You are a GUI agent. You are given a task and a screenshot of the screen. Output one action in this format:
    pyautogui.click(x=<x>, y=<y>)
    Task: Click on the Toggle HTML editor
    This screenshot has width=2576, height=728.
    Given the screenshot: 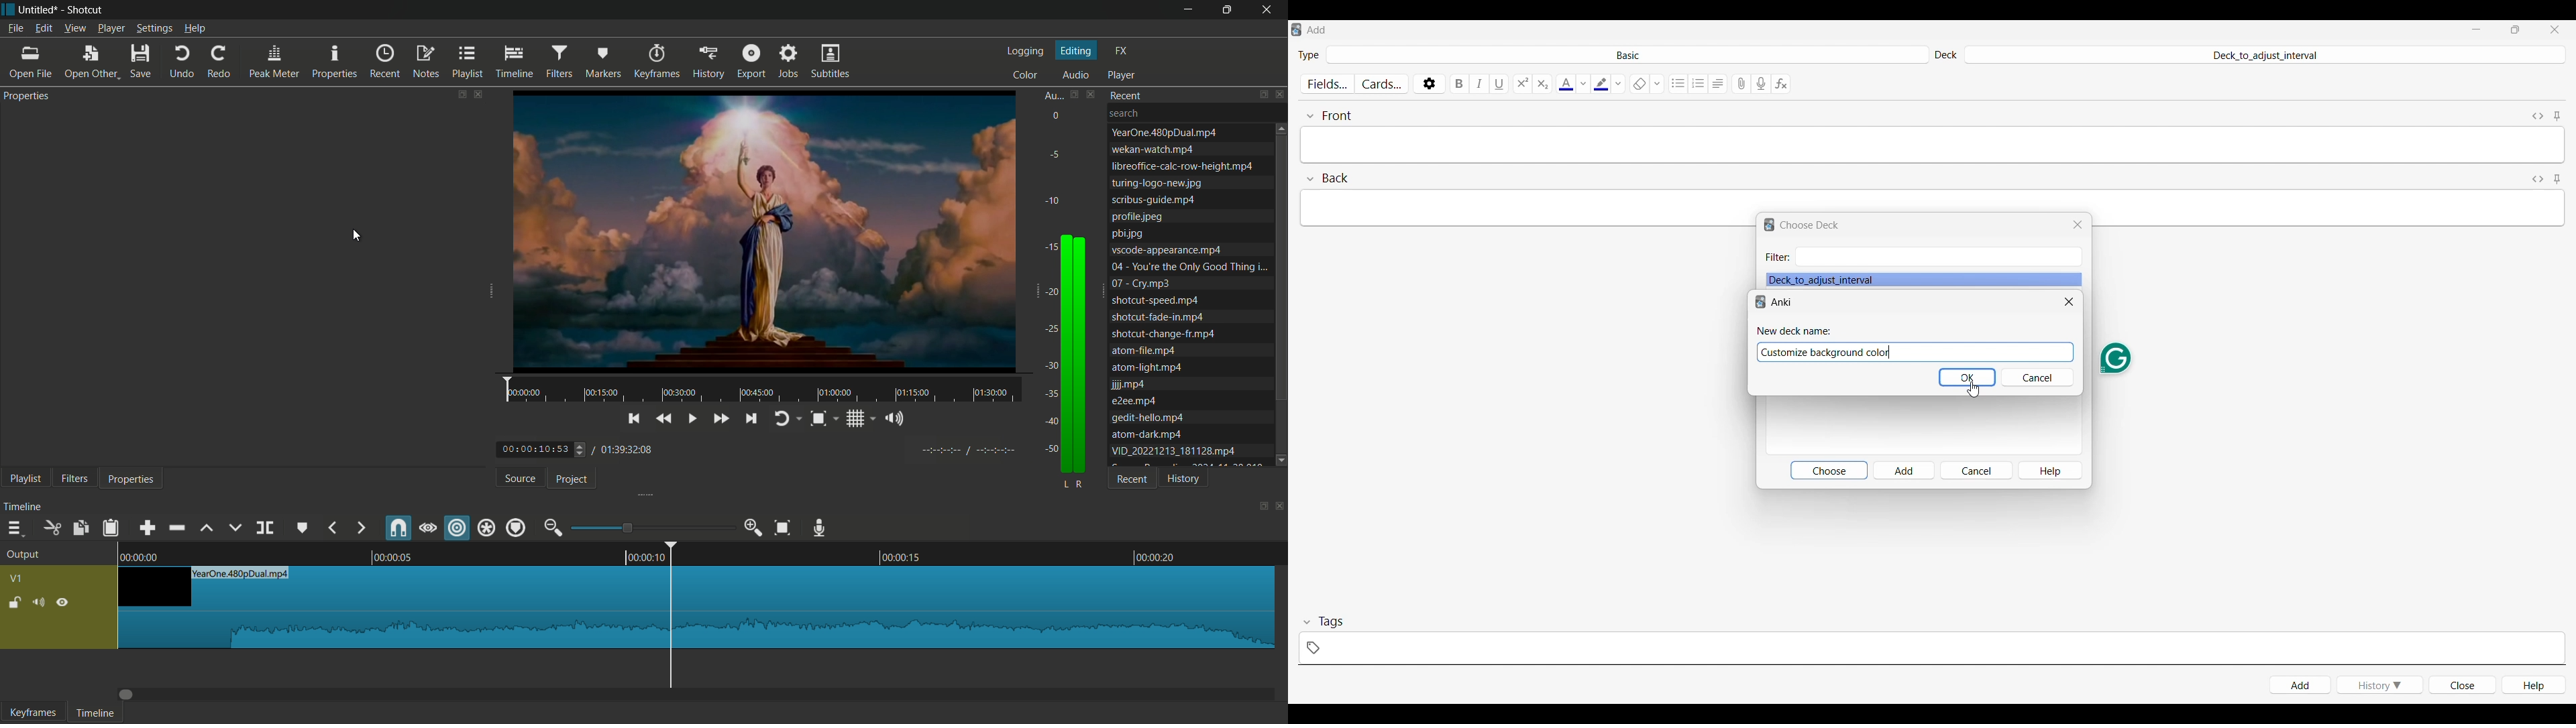 What is the action you would take?
    pyautogui.click(x=2539, y=116)
    